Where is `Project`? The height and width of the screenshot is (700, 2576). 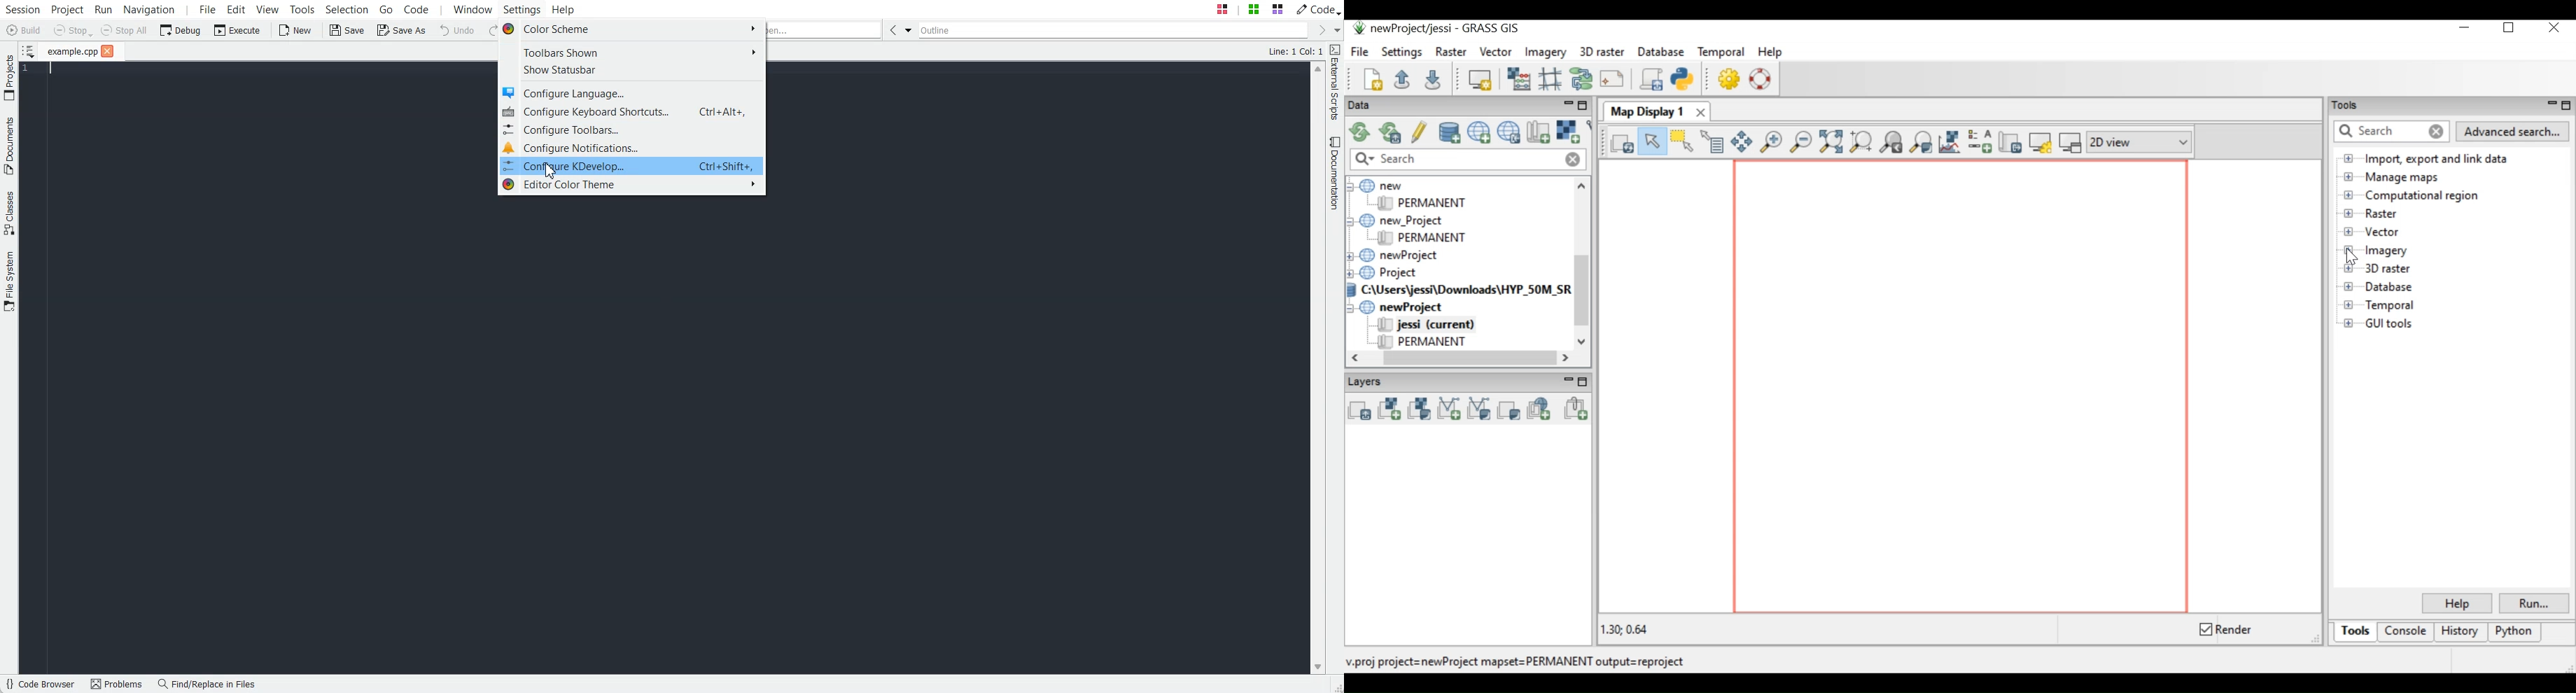 Project is located at coordinates (66, 9).